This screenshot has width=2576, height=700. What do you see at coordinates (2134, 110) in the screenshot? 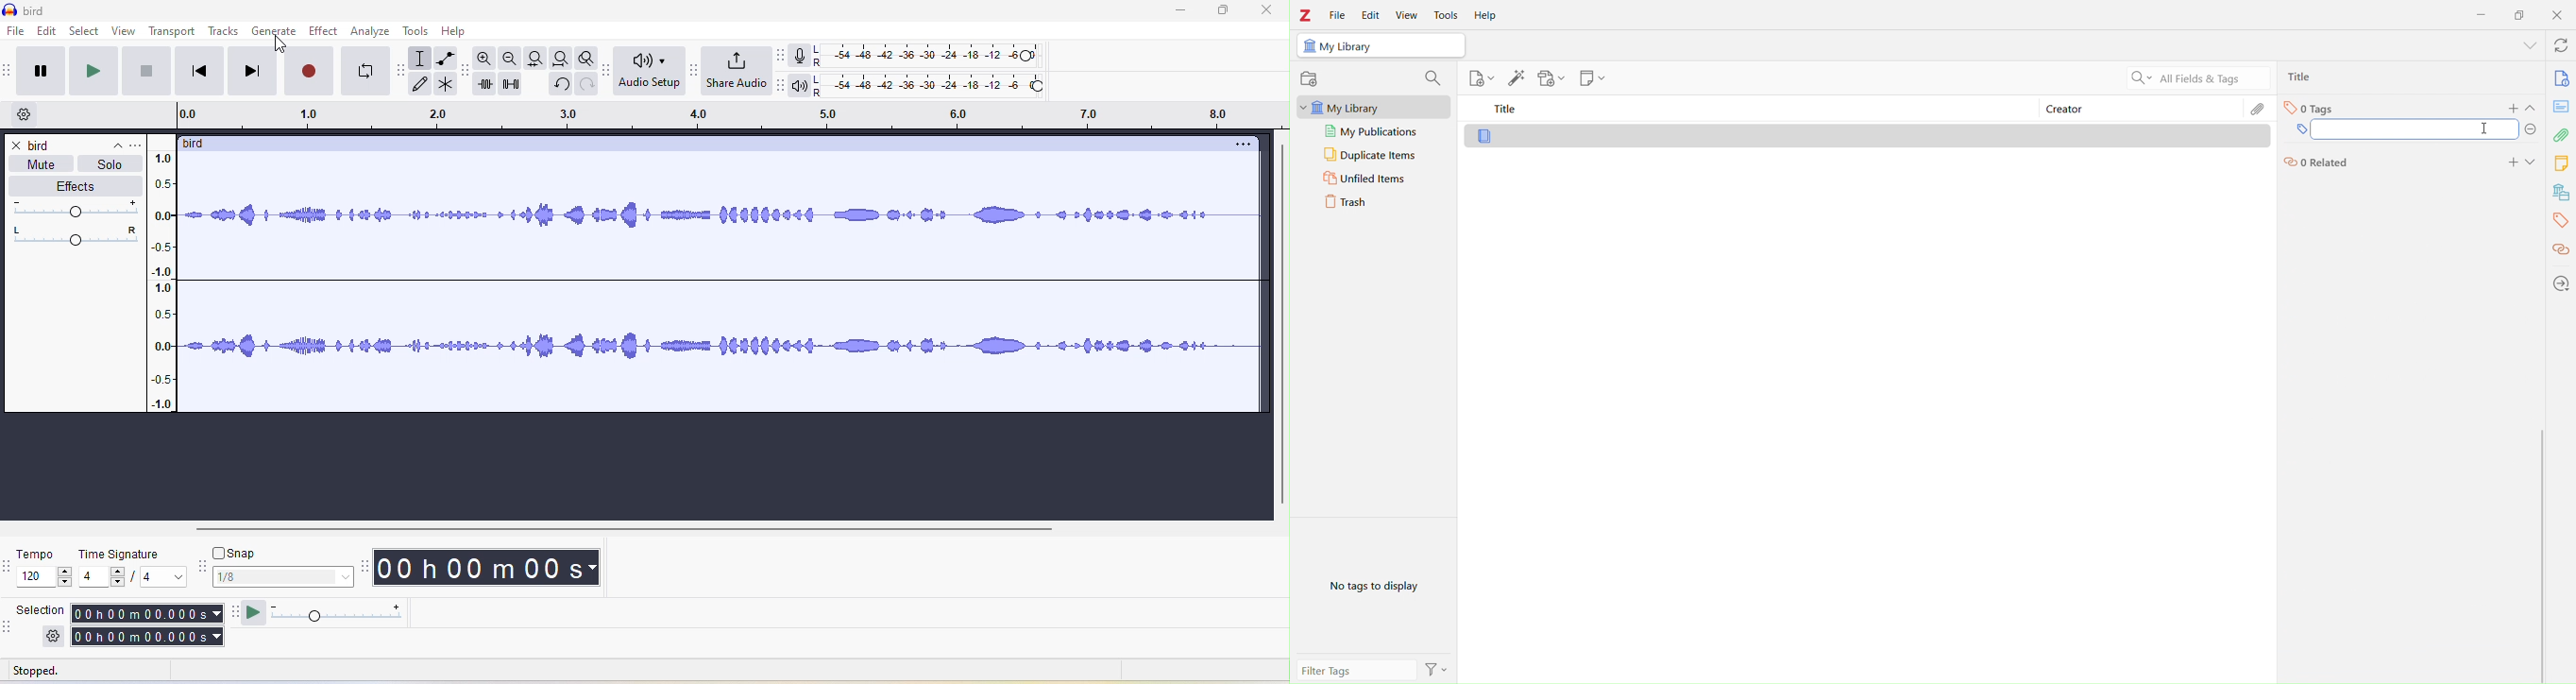
I see `Creator` at bounding box center [2134, 110].